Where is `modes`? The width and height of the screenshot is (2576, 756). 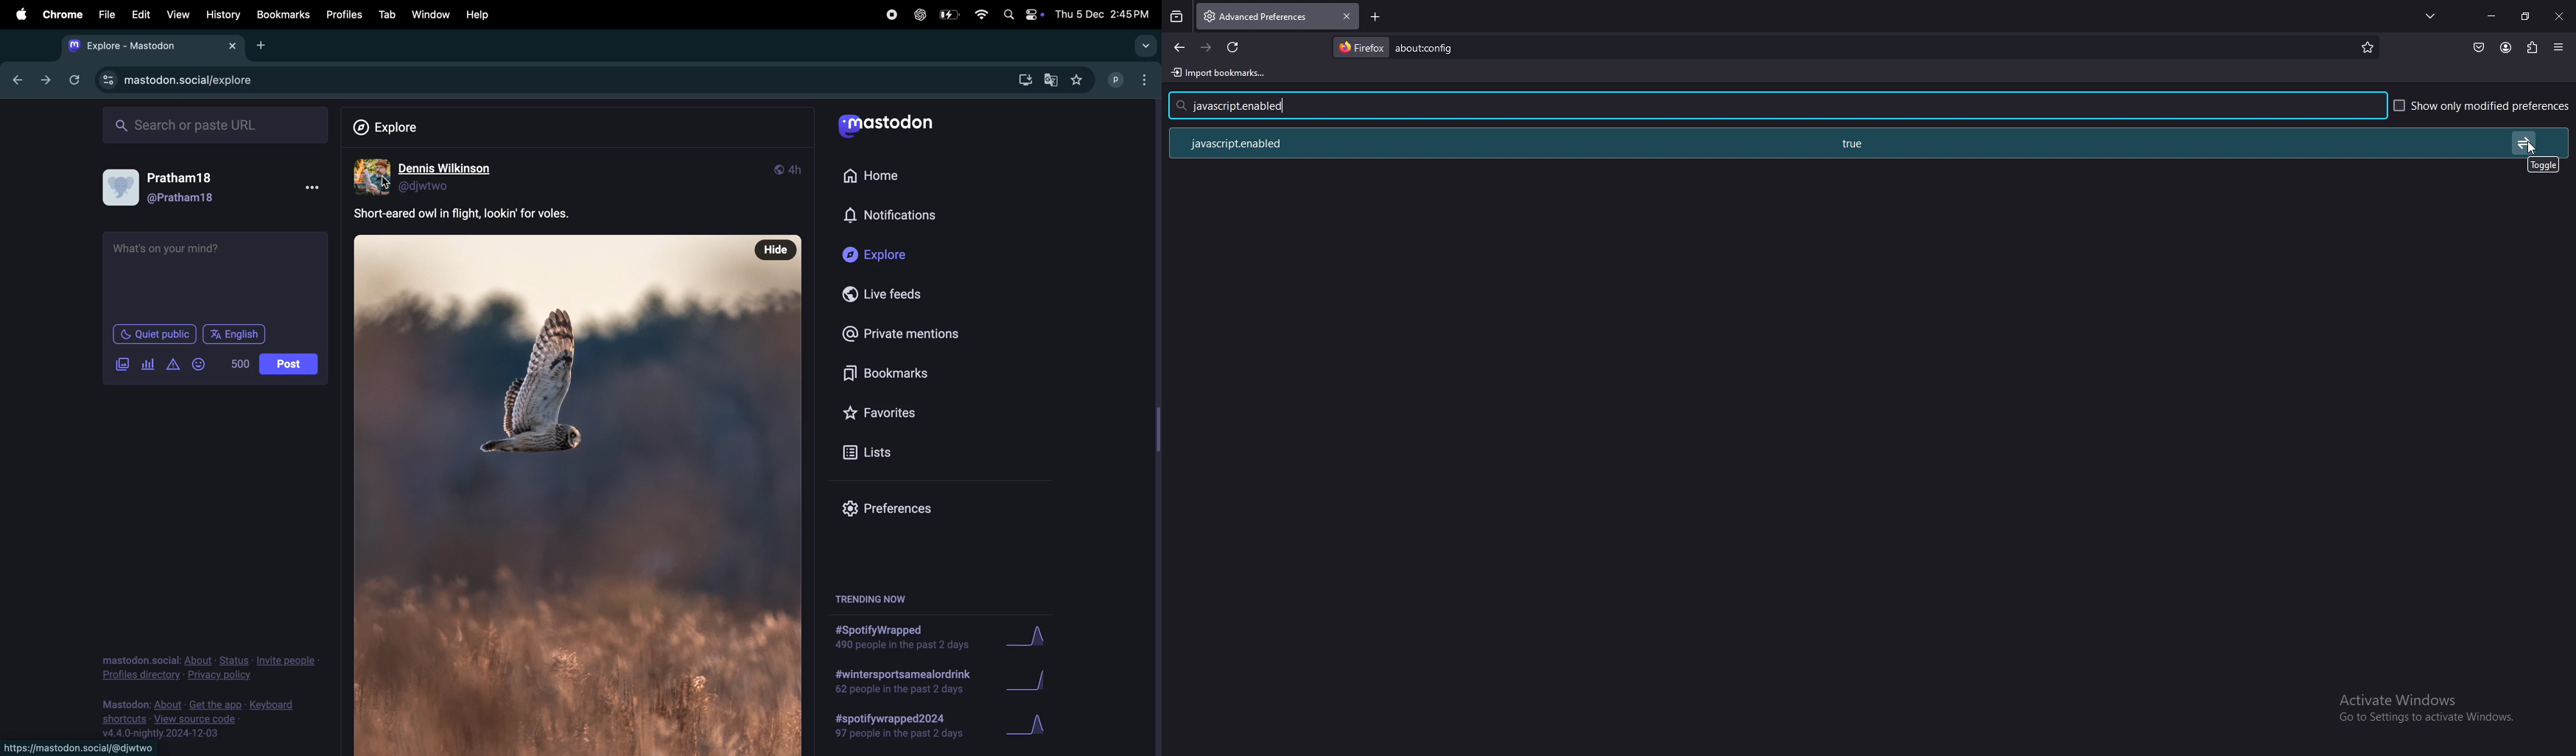 modes is located at coordinates (791, 170).